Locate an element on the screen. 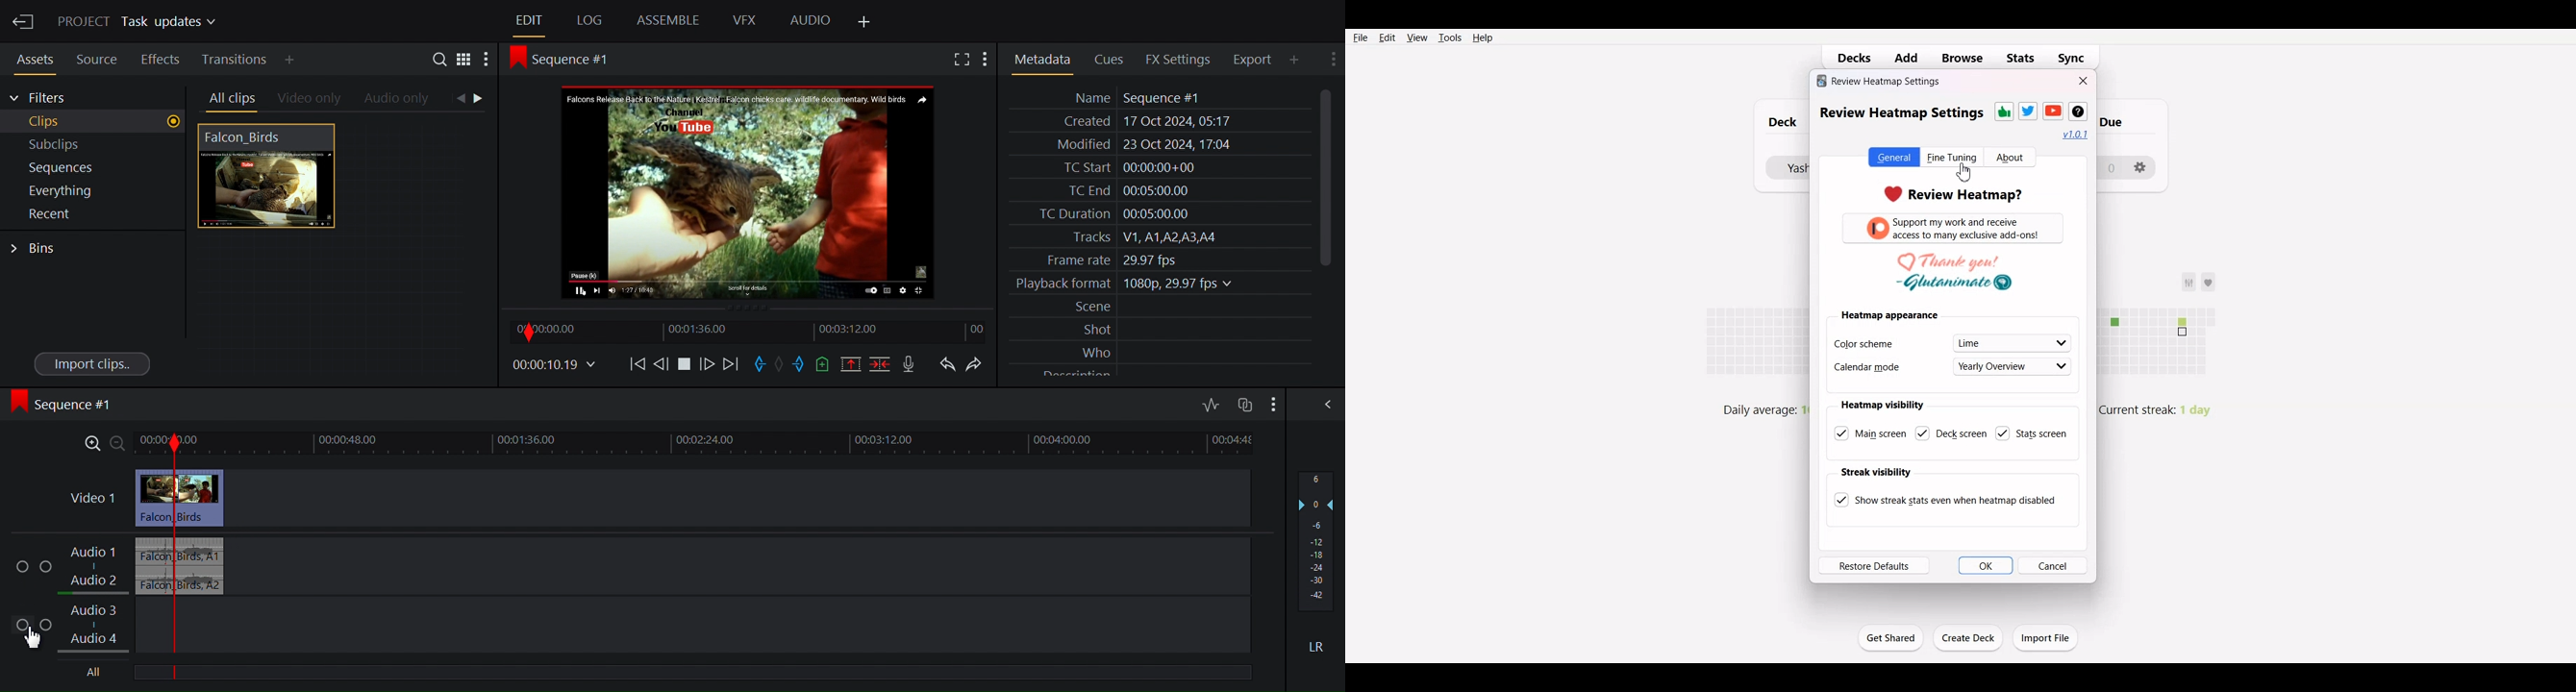 The width and height of the screenshot is (2576, 700). Playback format is located at coordinates (1158, 284).